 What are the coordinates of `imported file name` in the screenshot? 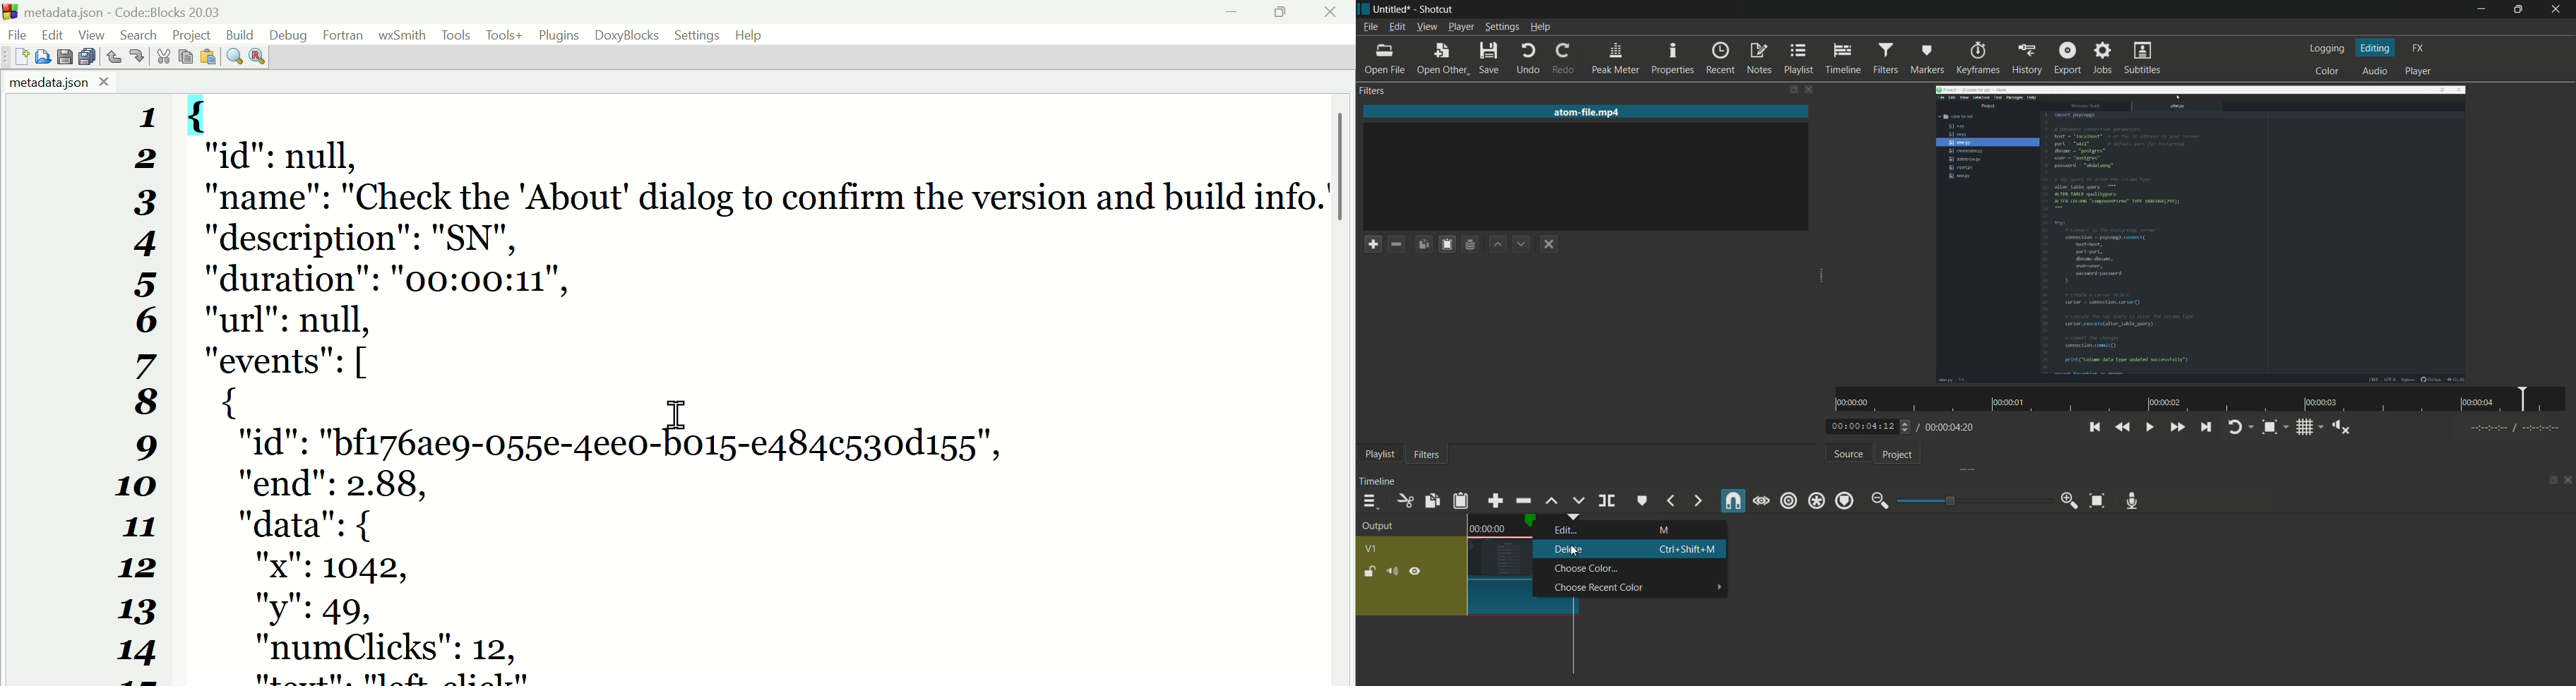 It's located at (1588, 112).